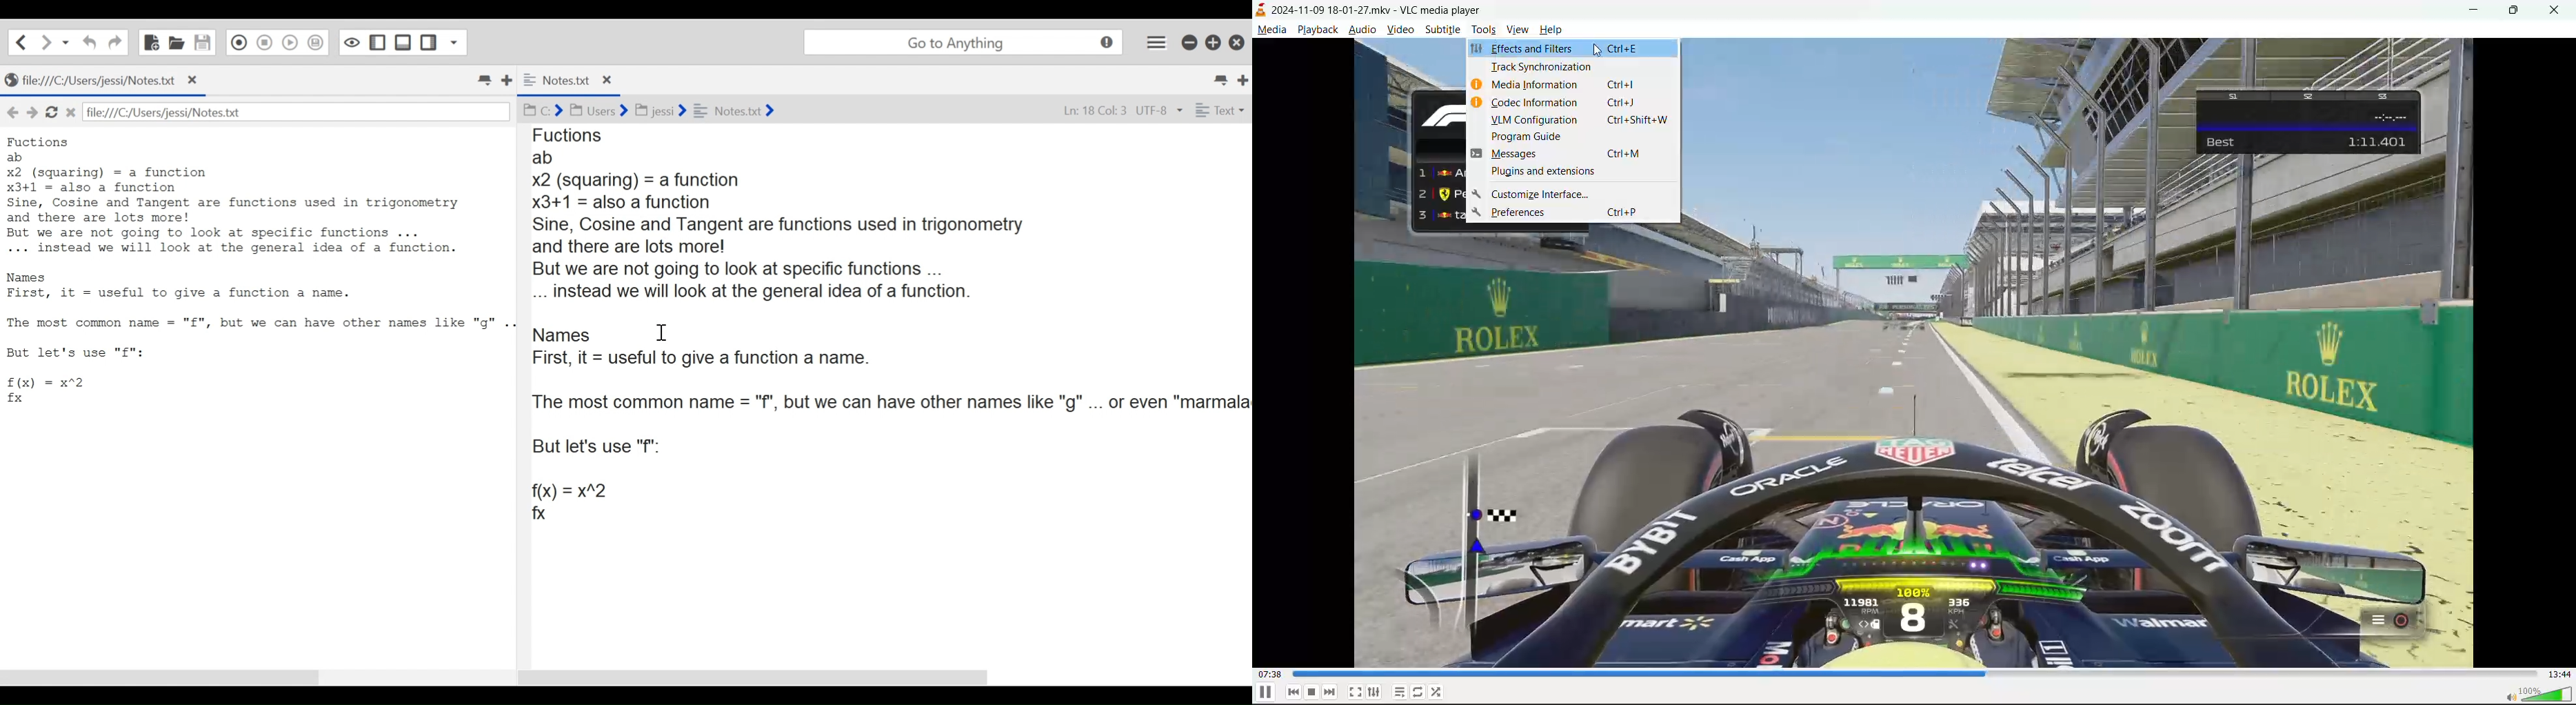 The image size is (2576, 728). Describe the element at coordinates (1374, 690) in the screenshot. I see `settings` at that location.